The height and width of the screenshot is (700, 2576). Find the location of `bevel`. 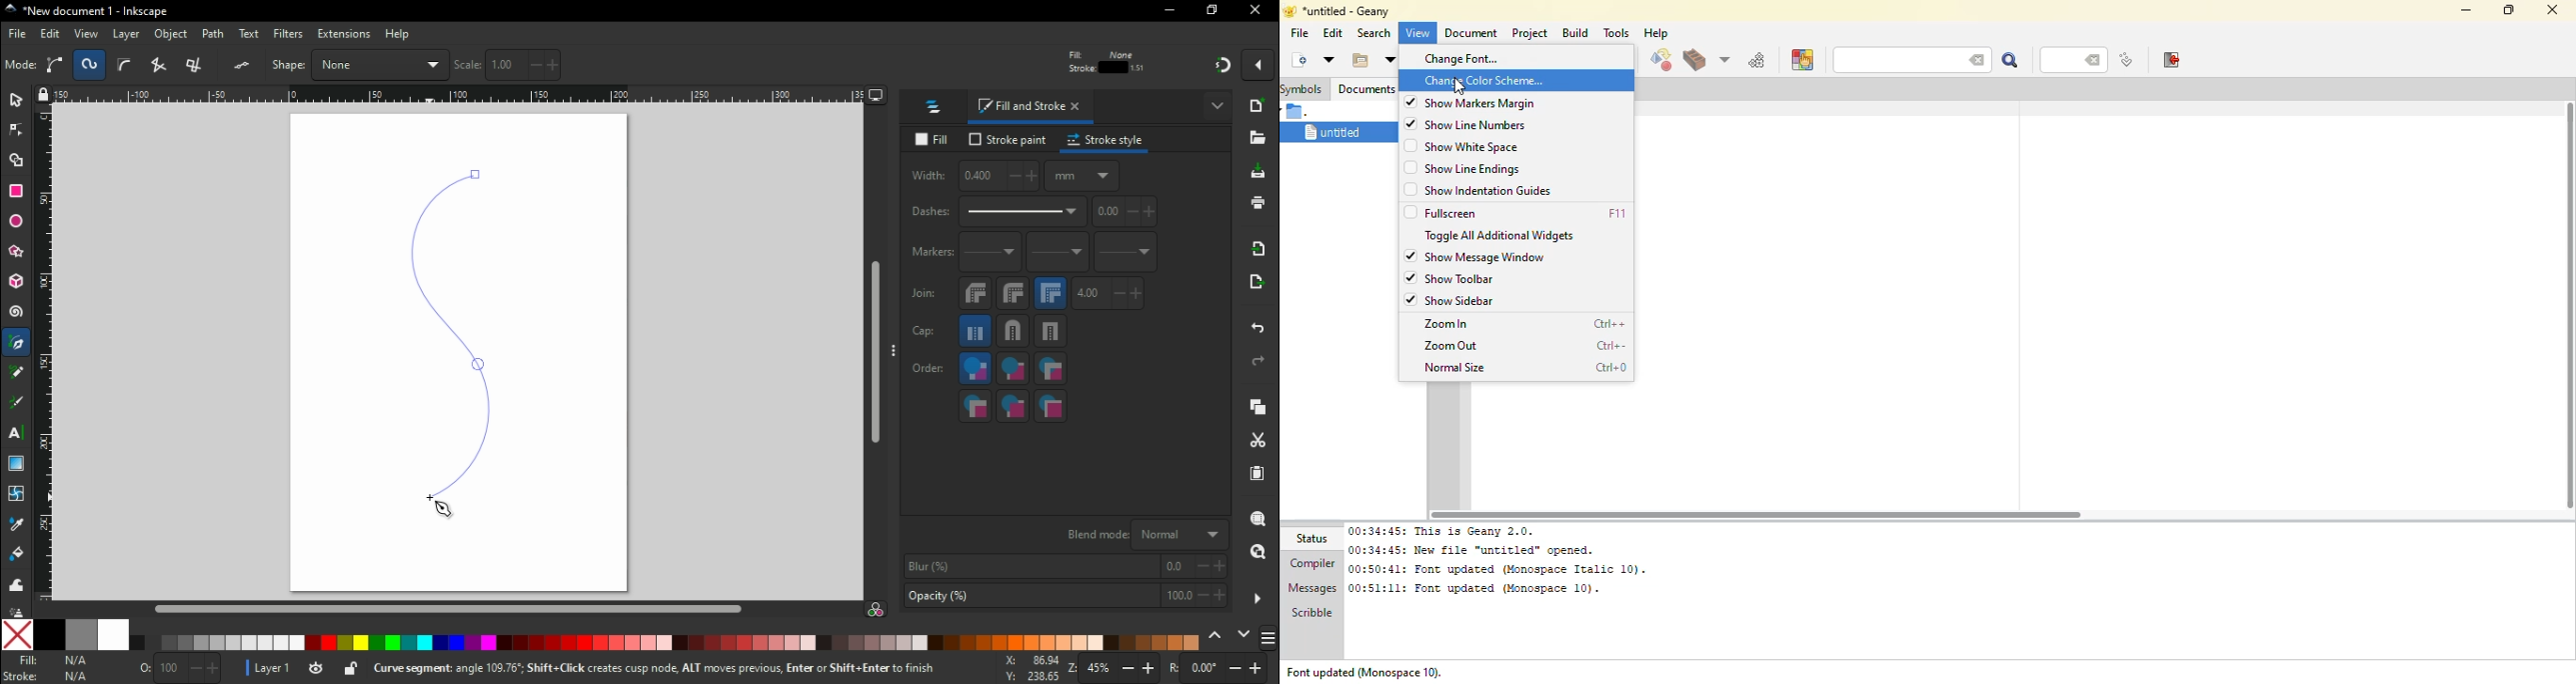

bevel is located at coordinates (975, 297).